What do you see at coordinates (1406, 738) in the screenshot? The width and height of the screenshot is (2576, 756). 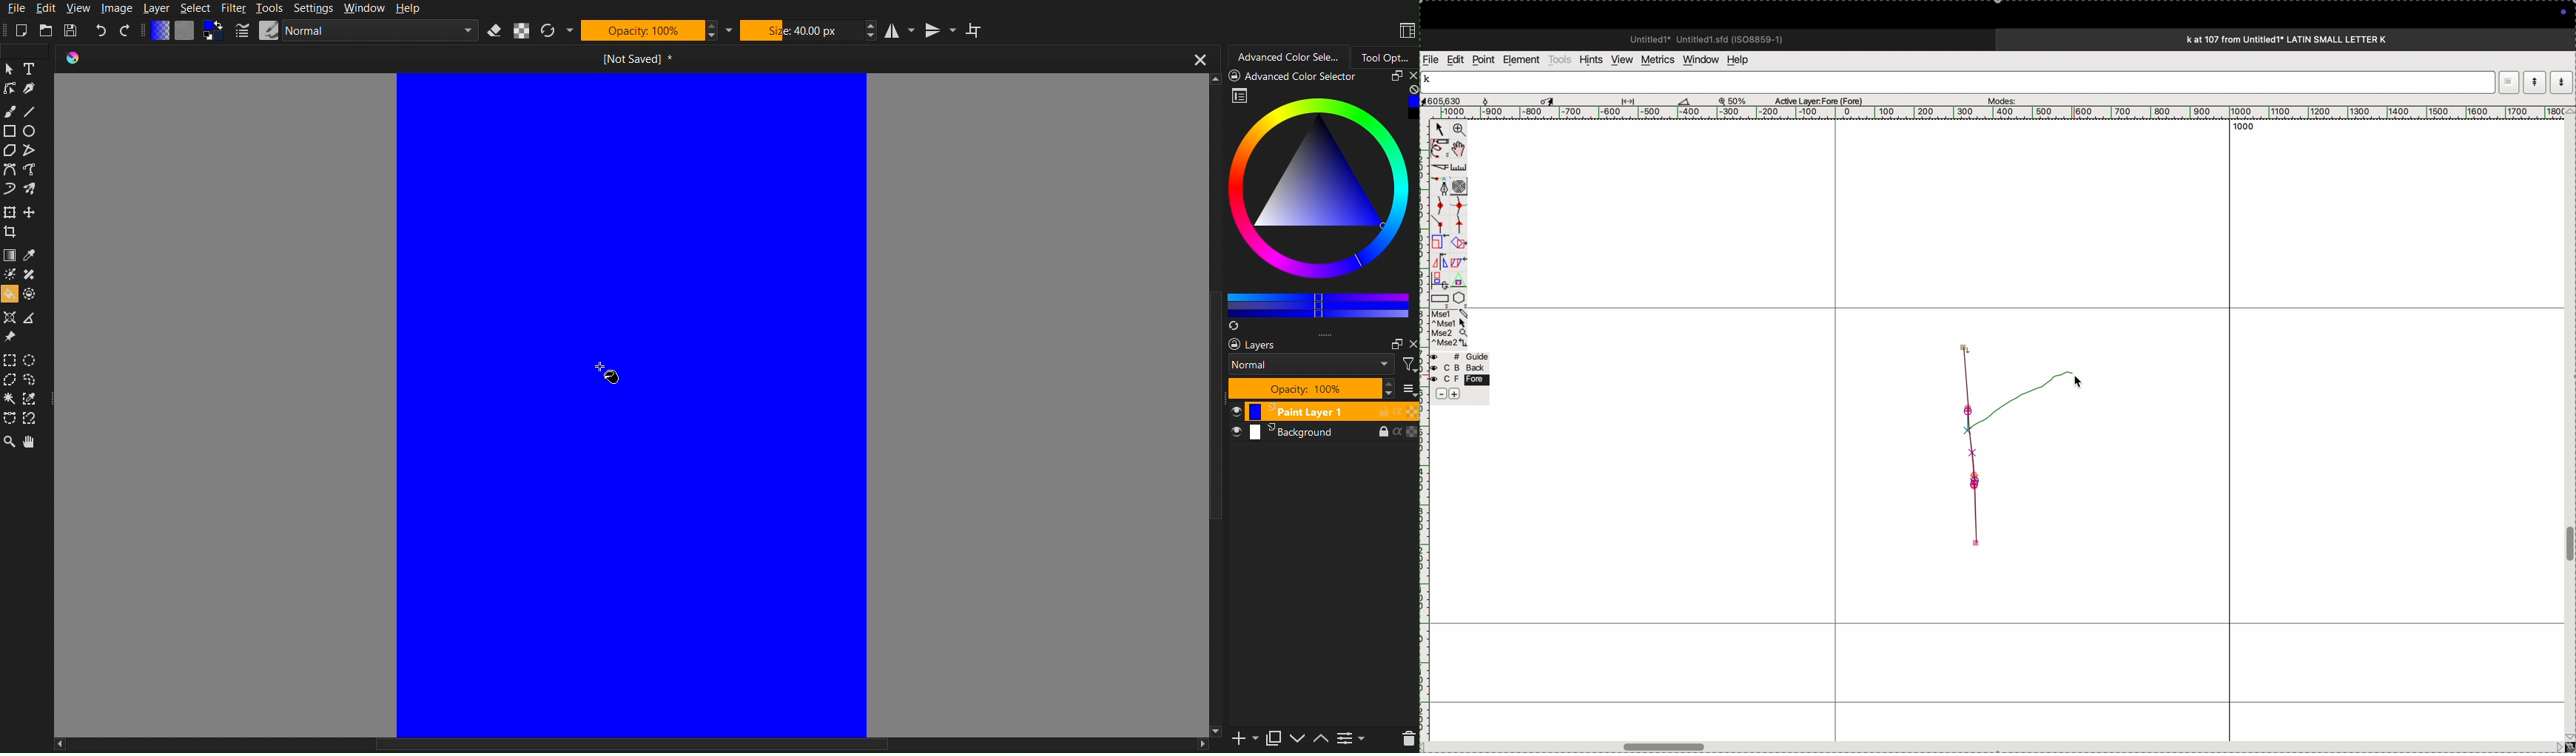 I see `Delete` at bounding box center [1406, 738].